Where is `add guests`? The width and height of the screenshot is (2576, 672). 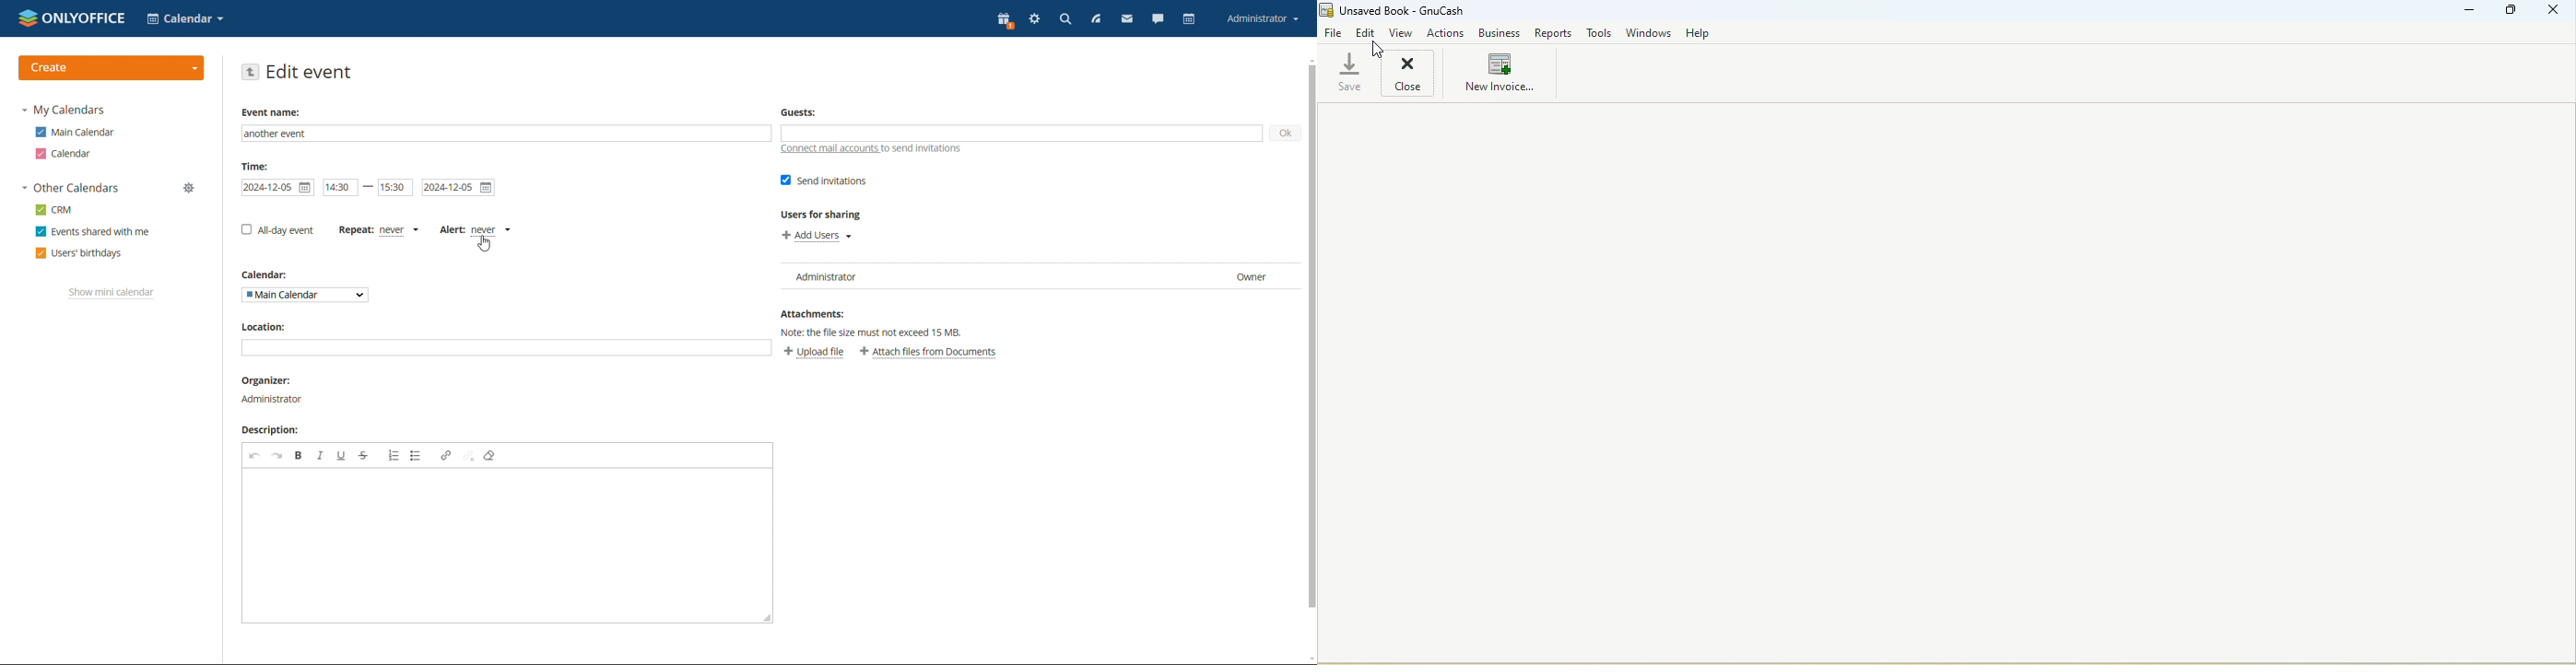 add guests is located at coordinates (1021, 133).